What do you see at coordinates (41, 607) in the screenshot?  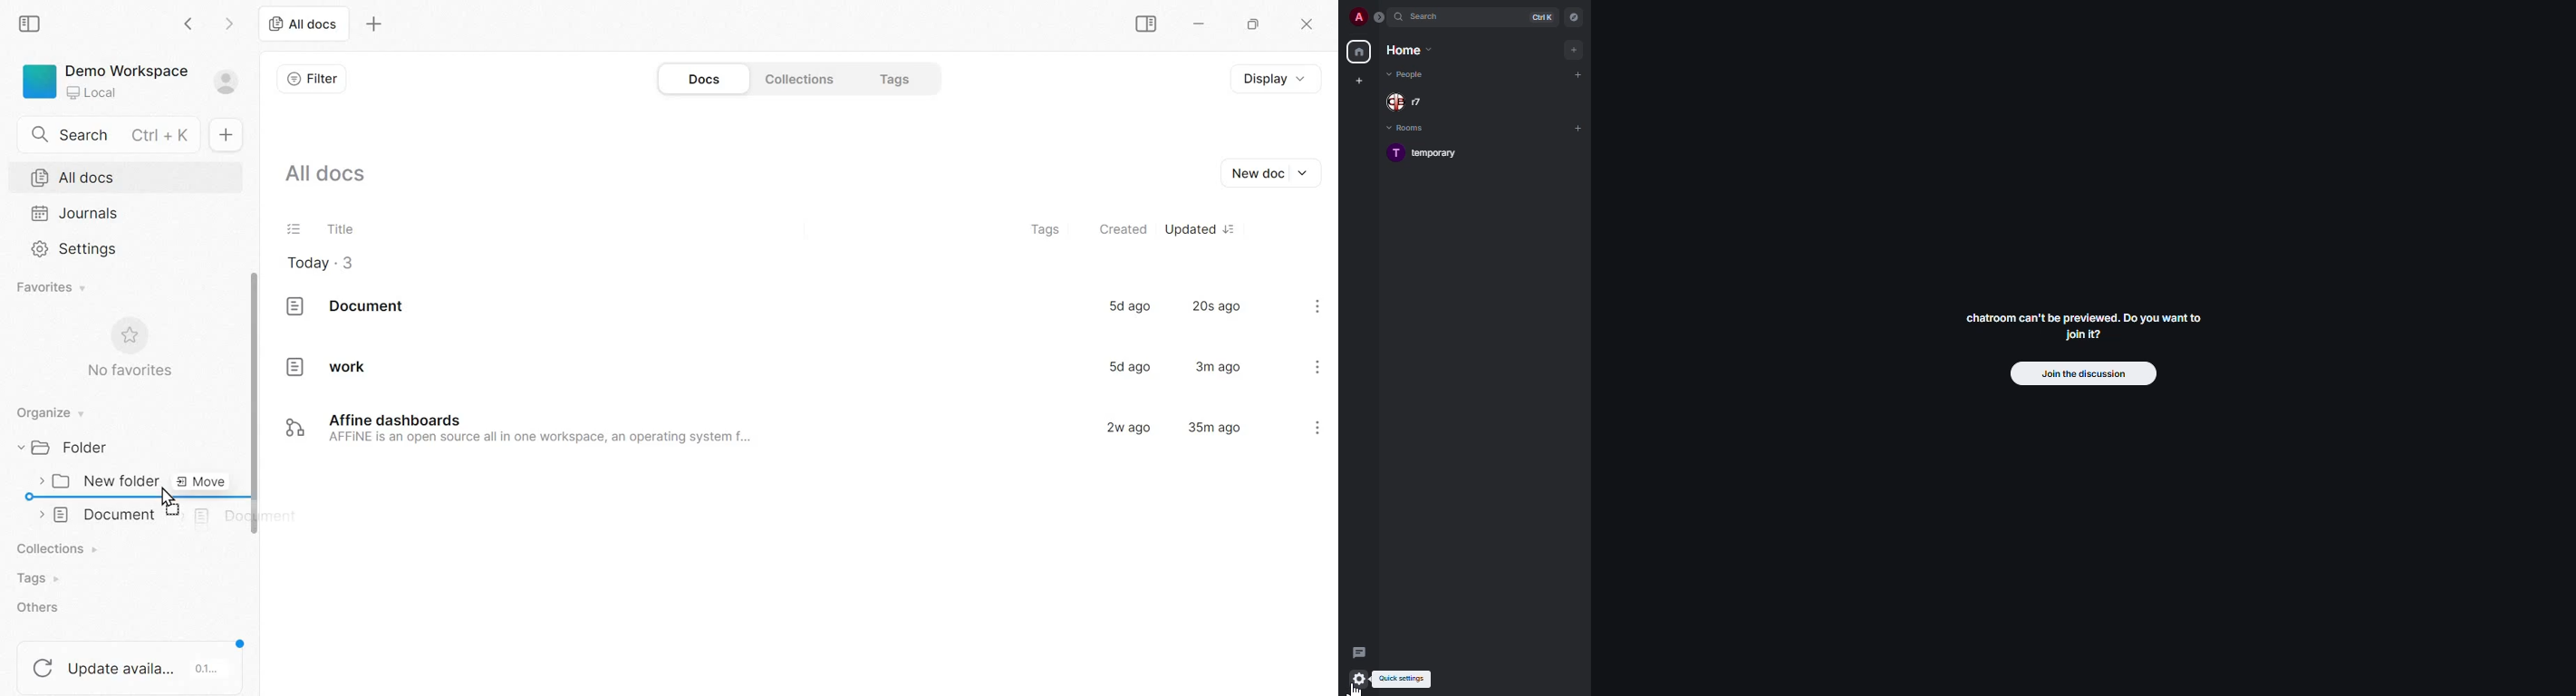 I see `others` at bounding box center [41, 607].